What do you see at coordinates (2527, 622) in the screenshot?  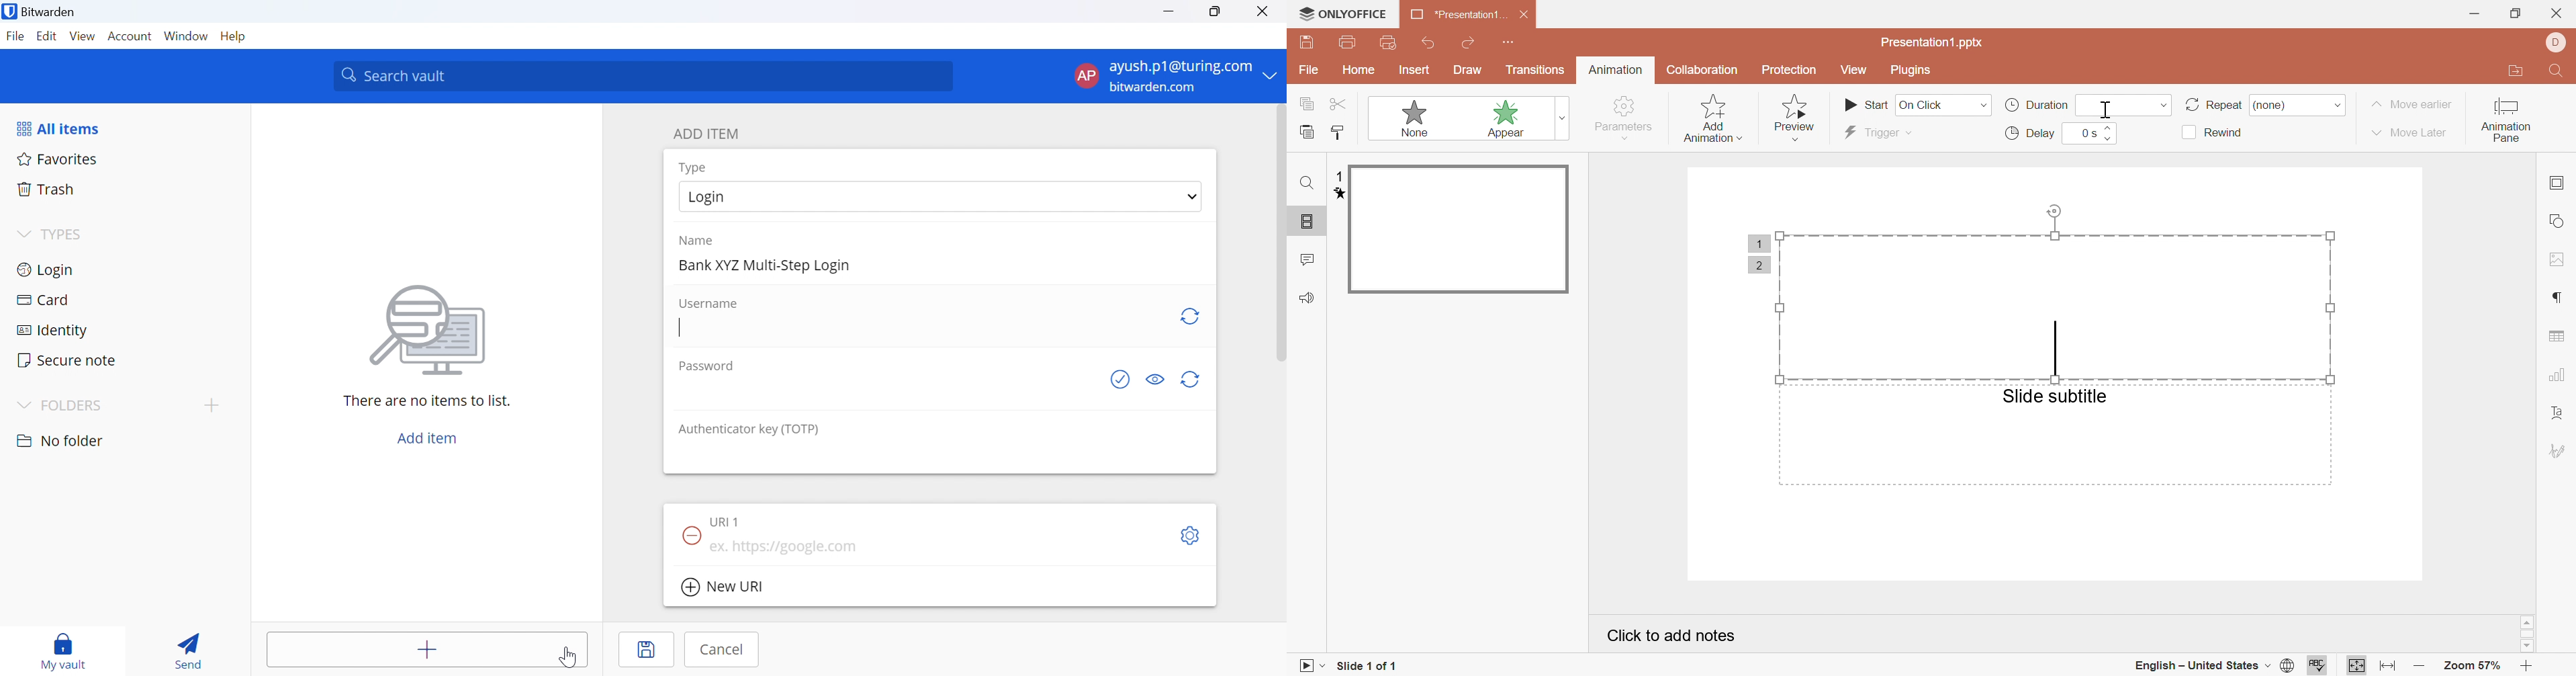 I see `scroll up` at bounding box center [2527, 622].